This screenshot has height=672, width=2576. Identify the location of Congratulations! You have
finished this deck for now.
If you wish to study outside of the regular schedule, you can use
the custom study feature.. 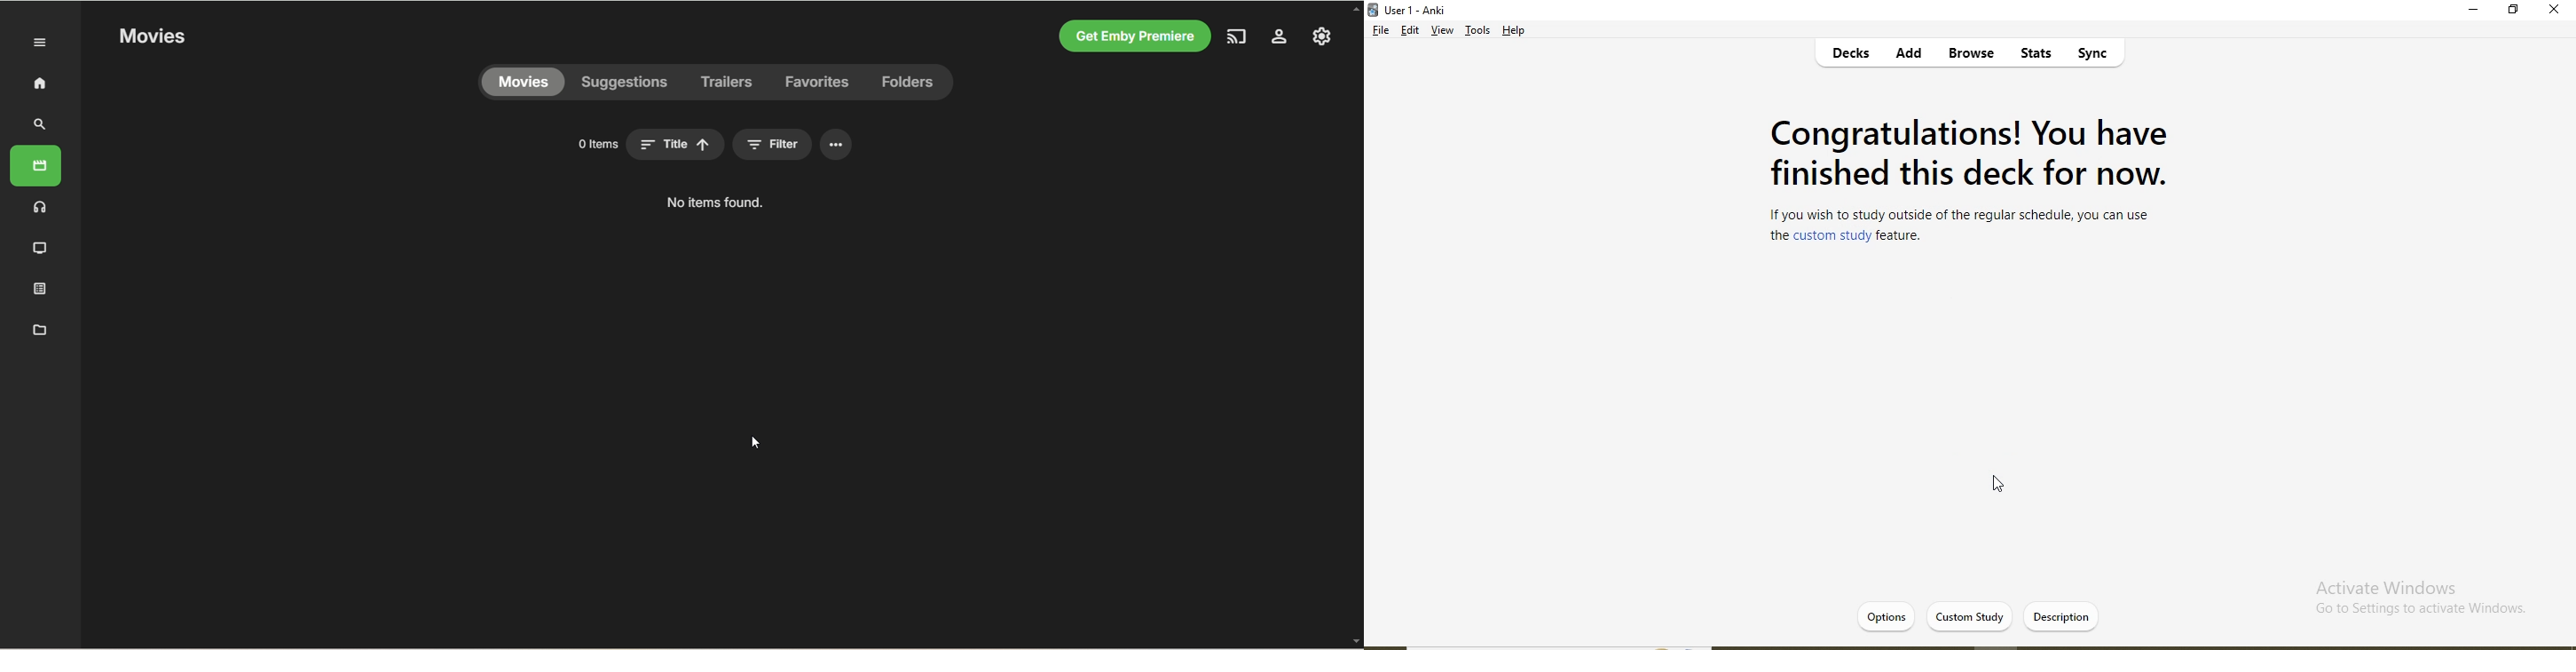
(1966, 183).